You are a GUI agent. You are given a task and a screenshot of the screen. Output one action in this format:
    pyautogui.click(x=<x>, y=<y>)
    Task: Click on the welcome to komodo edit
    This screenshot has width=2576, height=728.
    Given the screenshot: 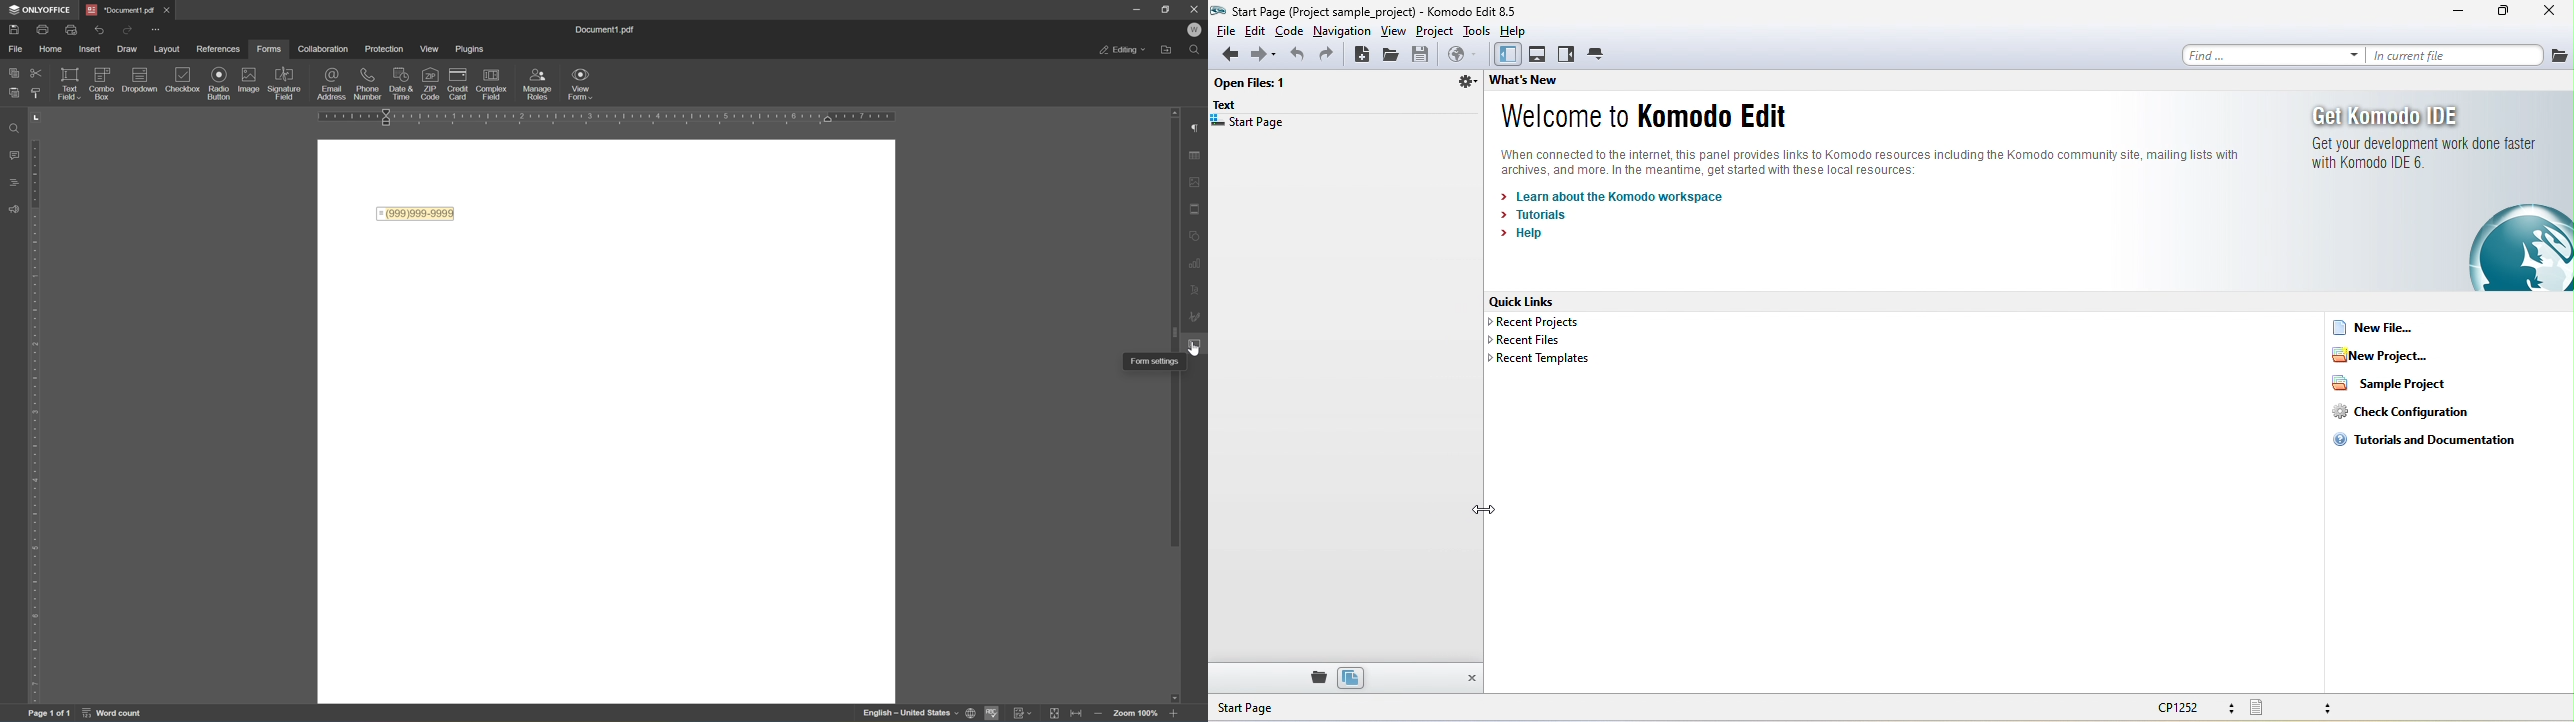 What is the action you would take?
    pyautogui.click(x=1644, y=118)
    